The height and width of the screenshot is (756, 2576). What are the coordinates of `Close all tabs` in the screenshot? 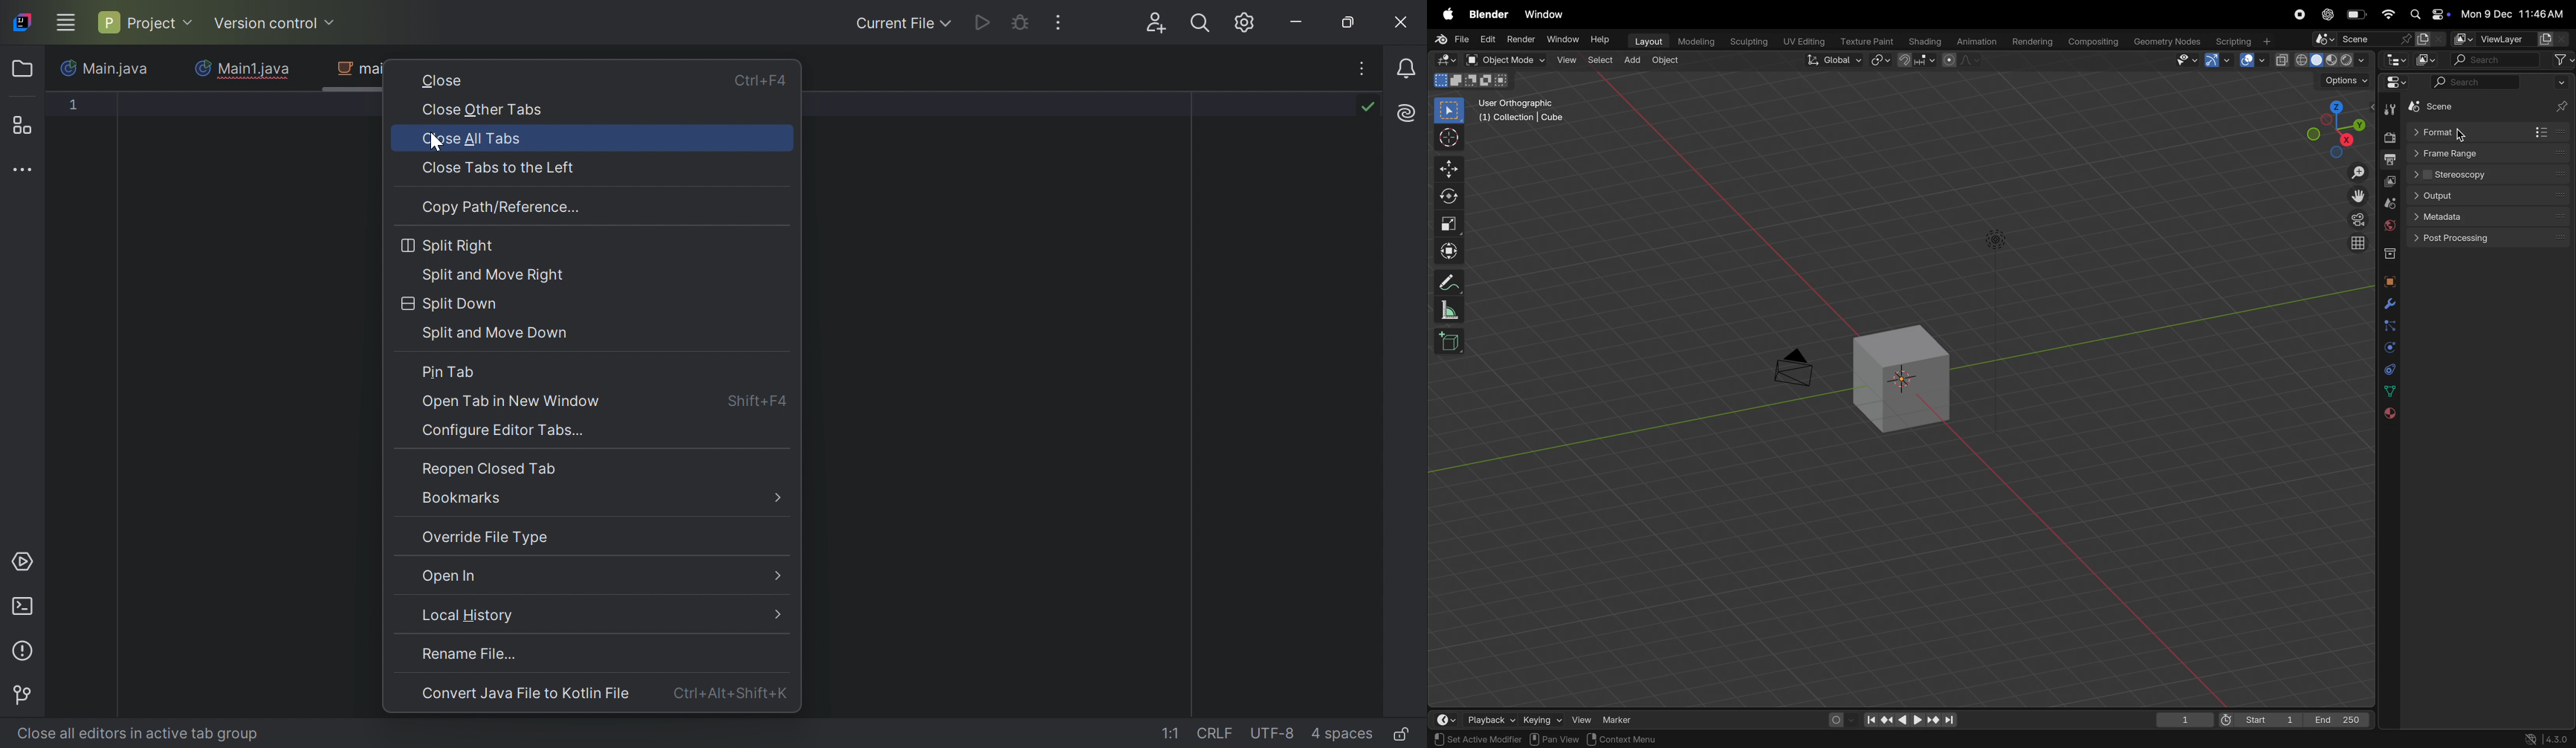 It's located at (475, 141).